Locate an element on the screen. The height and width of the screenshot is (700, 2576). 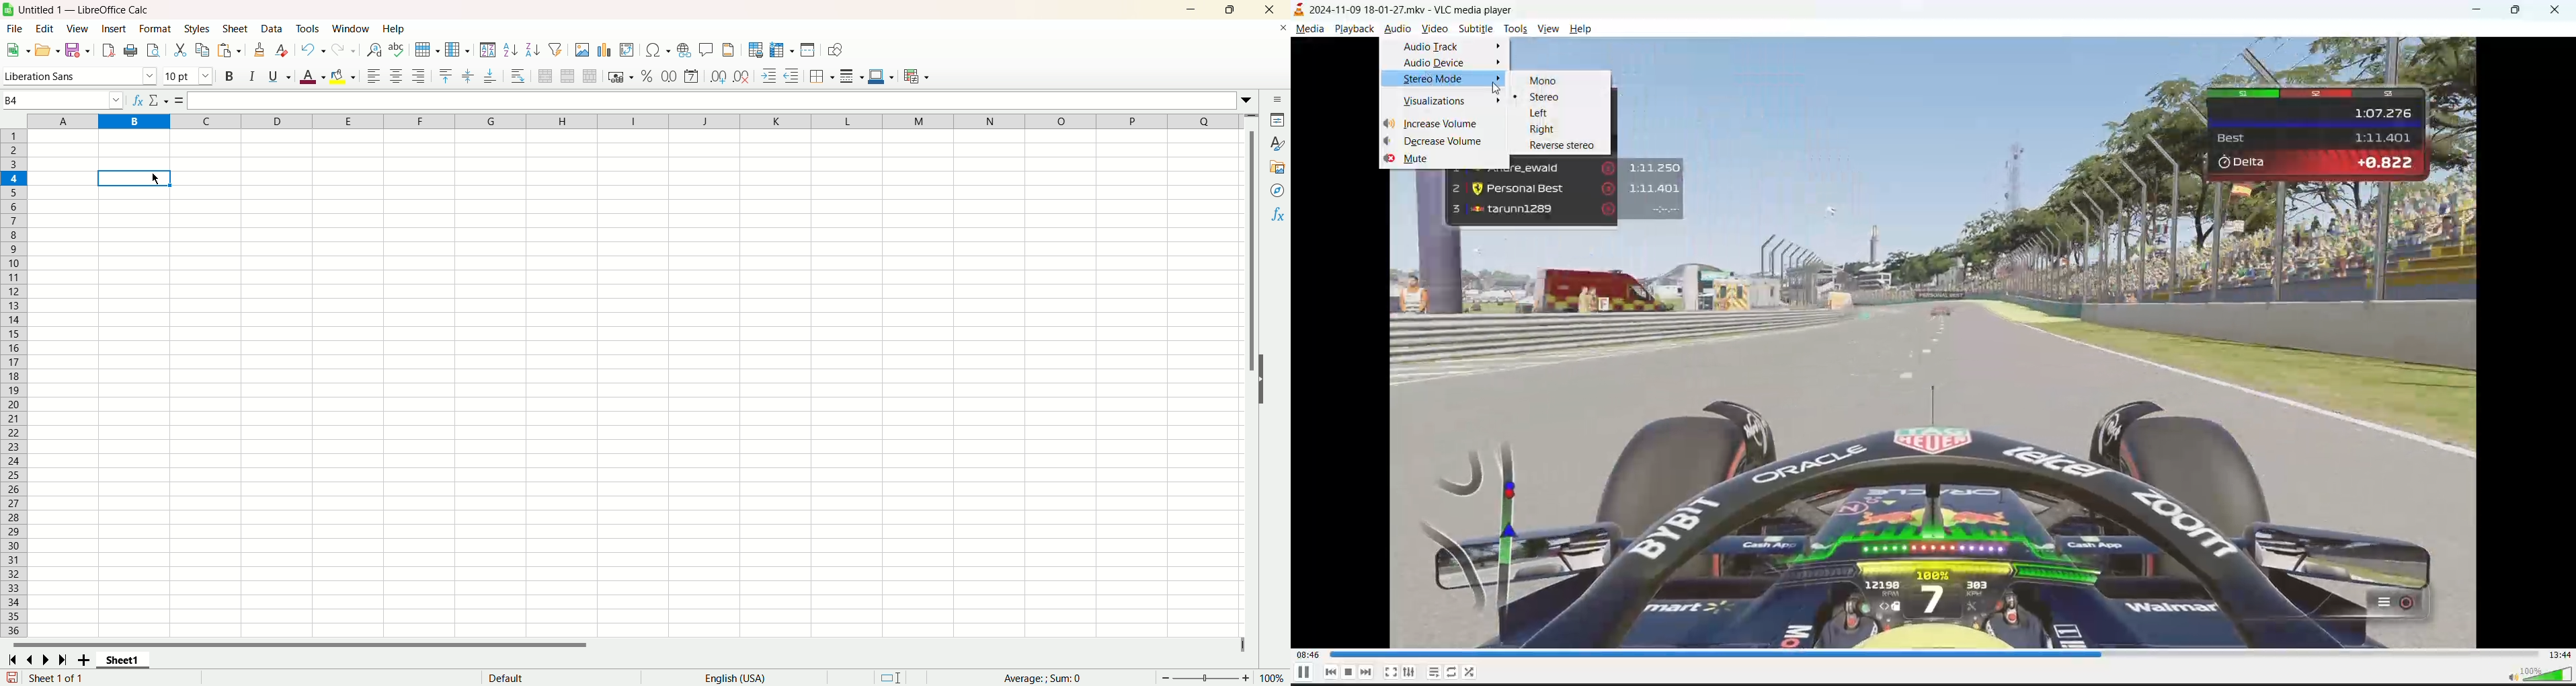
zoom bar is located at coordinates (1205, 678).